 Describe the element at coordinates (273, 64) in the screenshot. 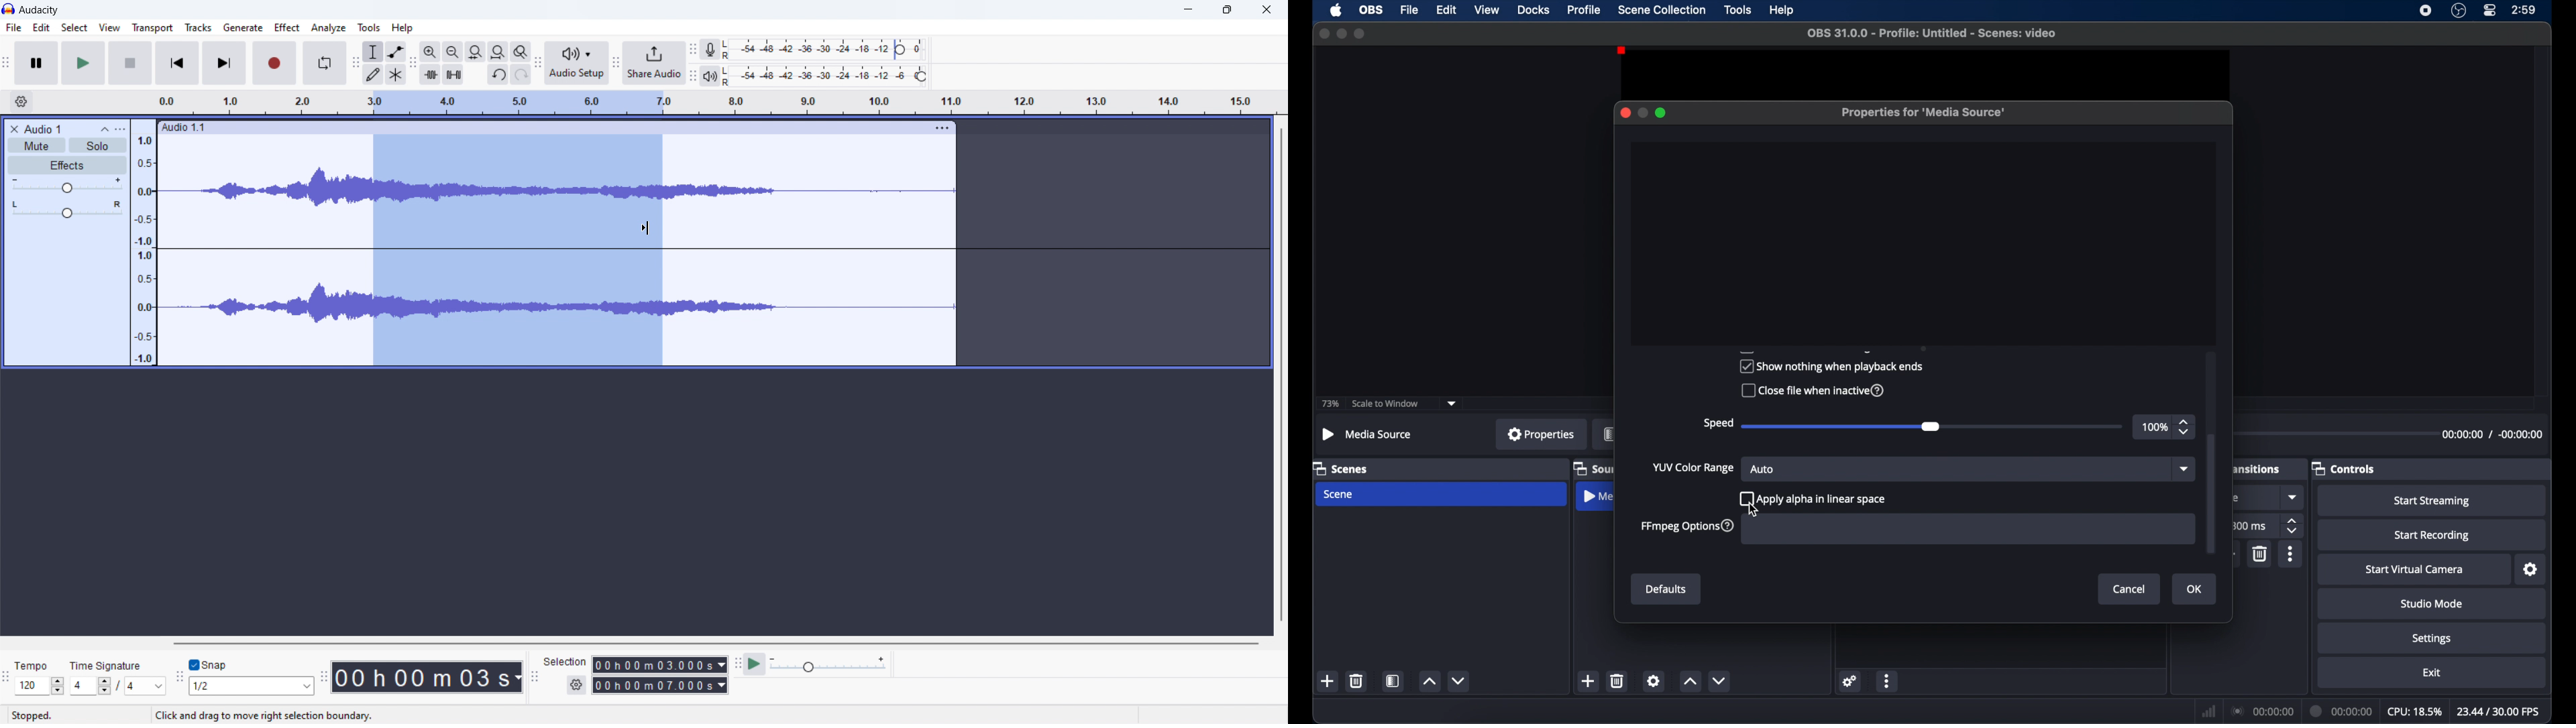

I see `record` at that location.